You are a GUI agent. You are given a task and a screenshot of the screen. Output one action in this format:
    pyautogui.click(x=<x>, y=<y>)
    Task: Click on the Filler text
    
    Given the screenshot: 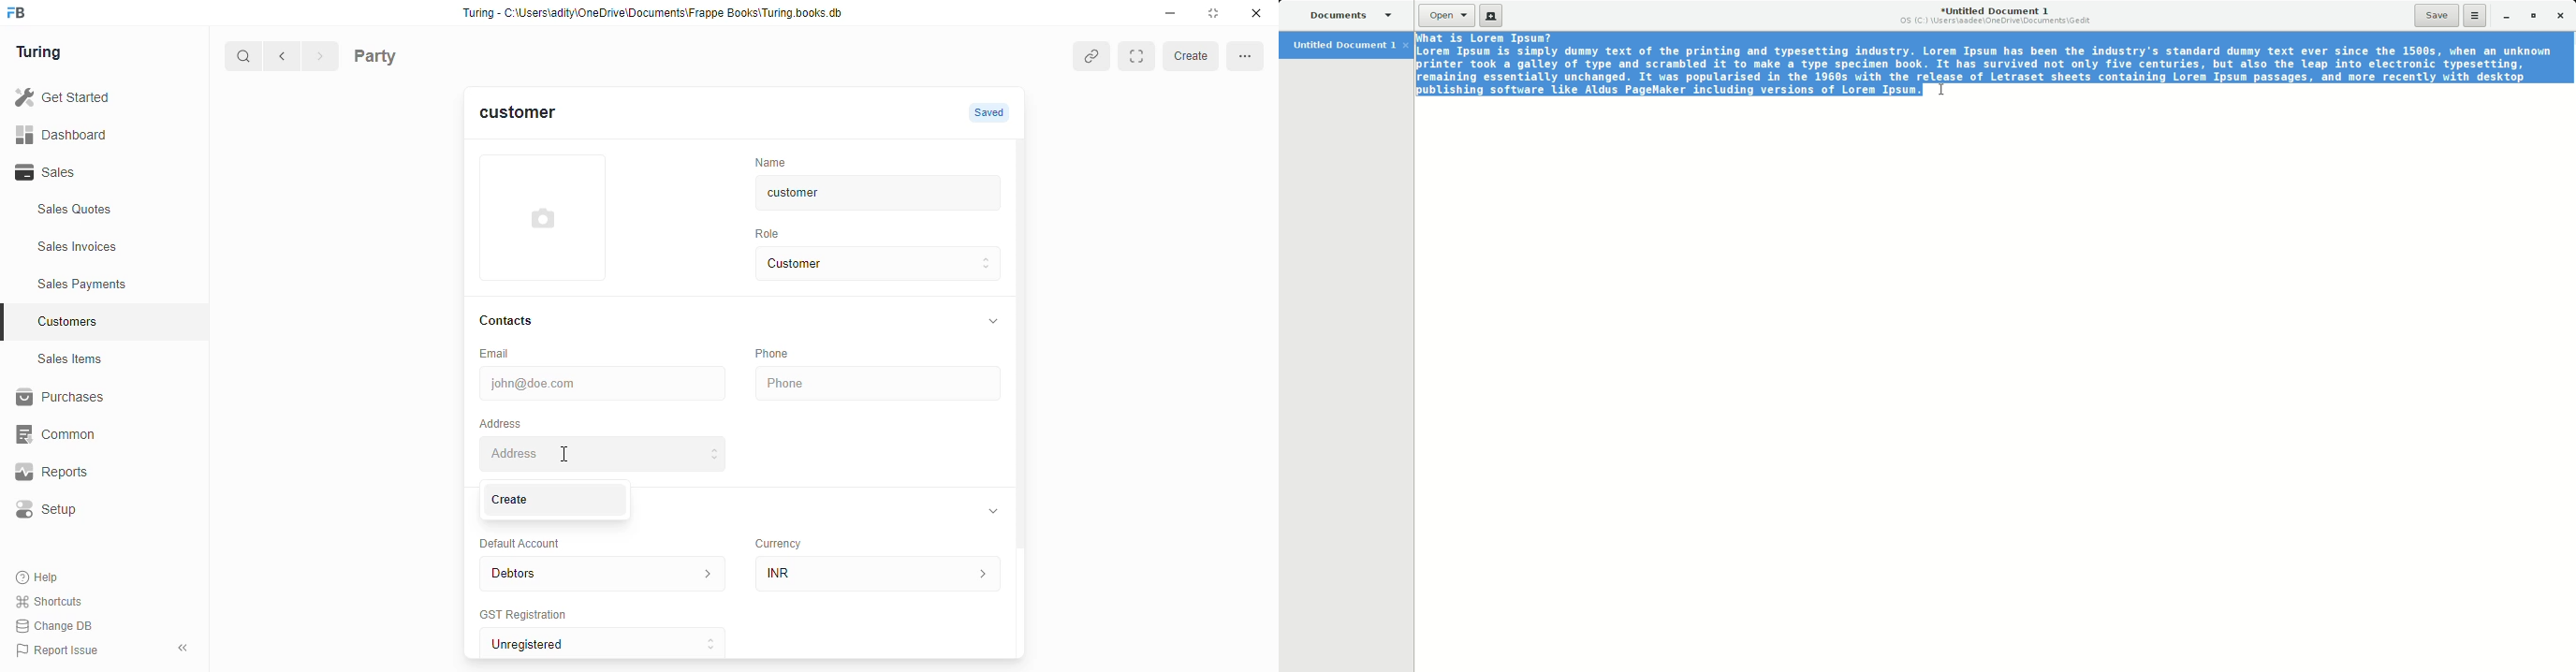 What is the action you would take?
    pyautogui.click(x=1985, y=64)
    